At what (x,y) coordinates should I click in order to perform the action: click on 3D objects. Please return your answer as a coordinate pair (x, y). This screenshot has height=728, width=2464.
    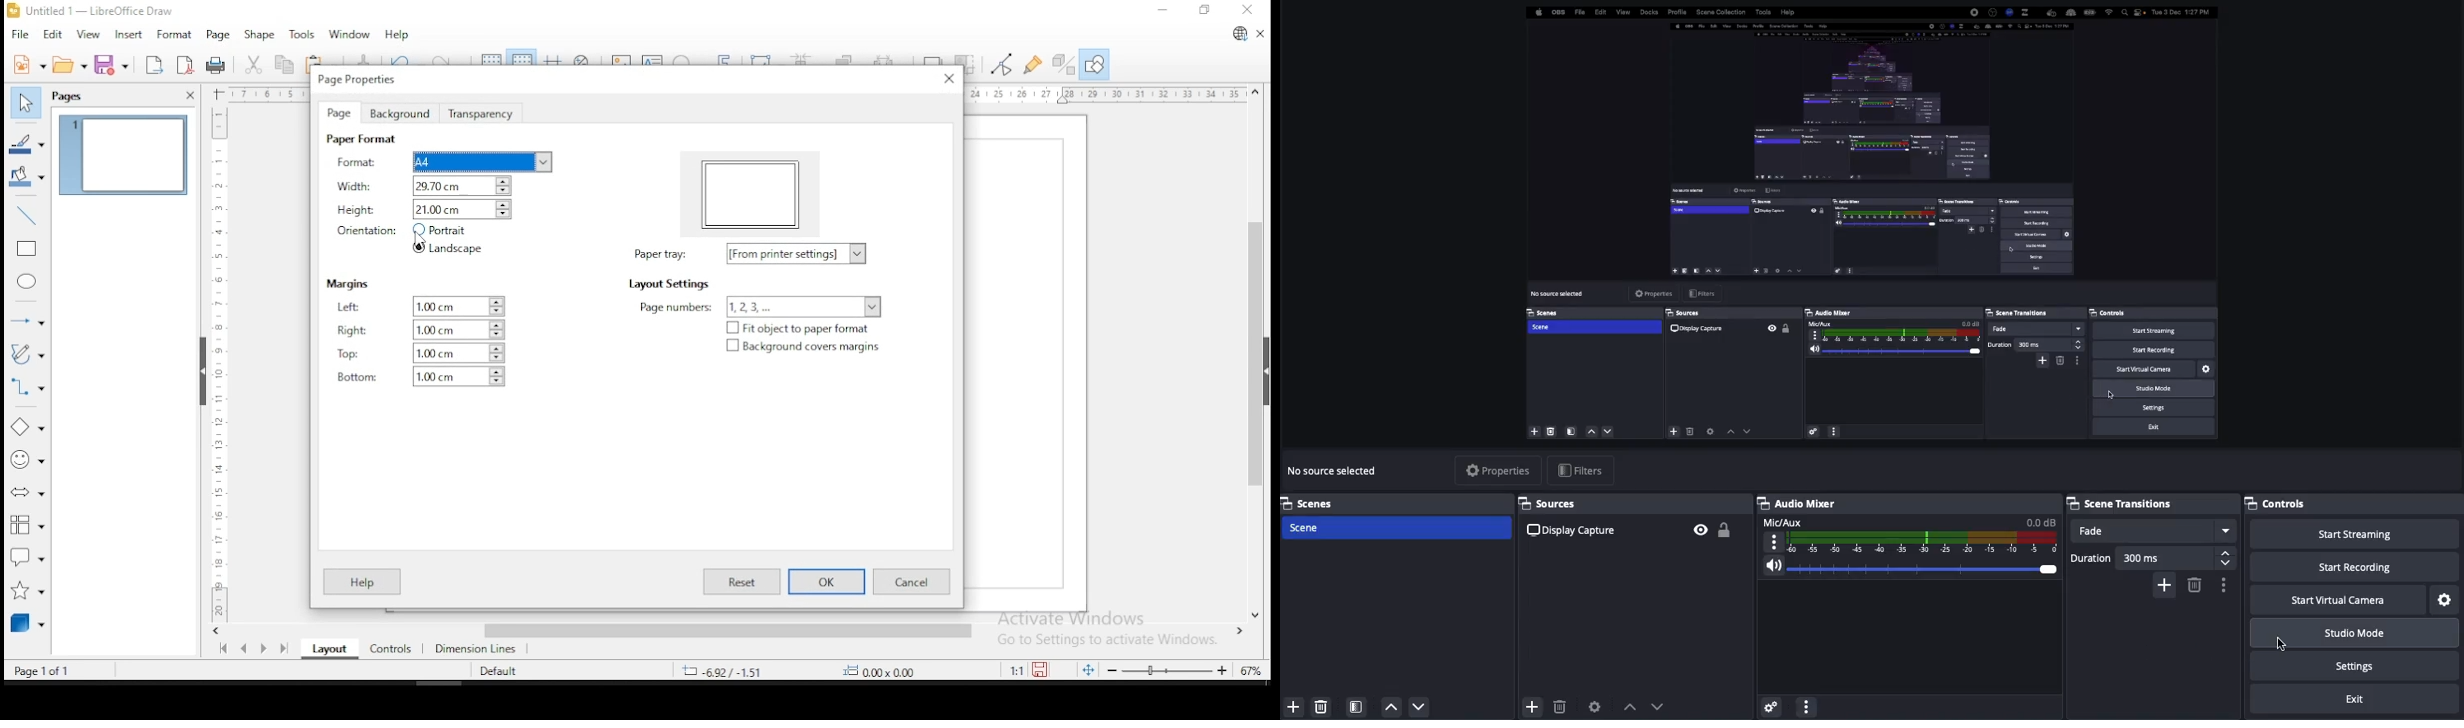
    Looking at the image, I should click on (27, 624).